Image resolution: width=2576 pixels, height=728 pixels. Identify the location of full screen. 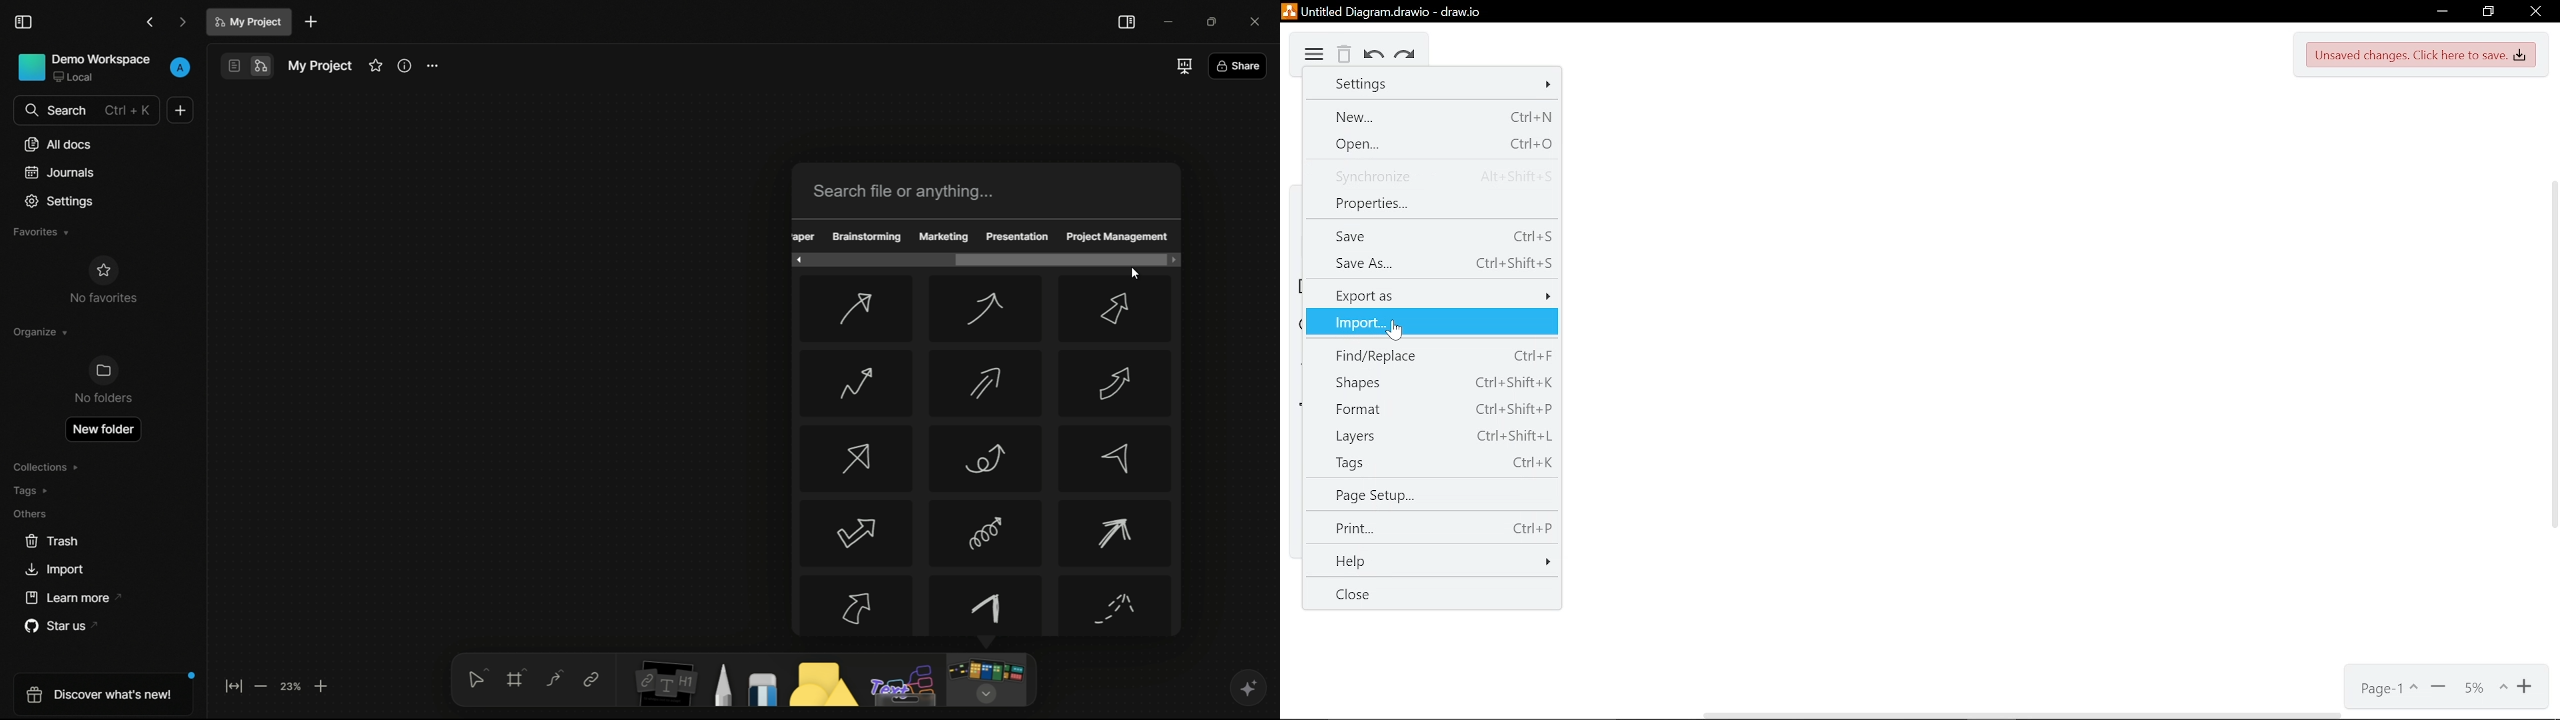
(1183, 65).